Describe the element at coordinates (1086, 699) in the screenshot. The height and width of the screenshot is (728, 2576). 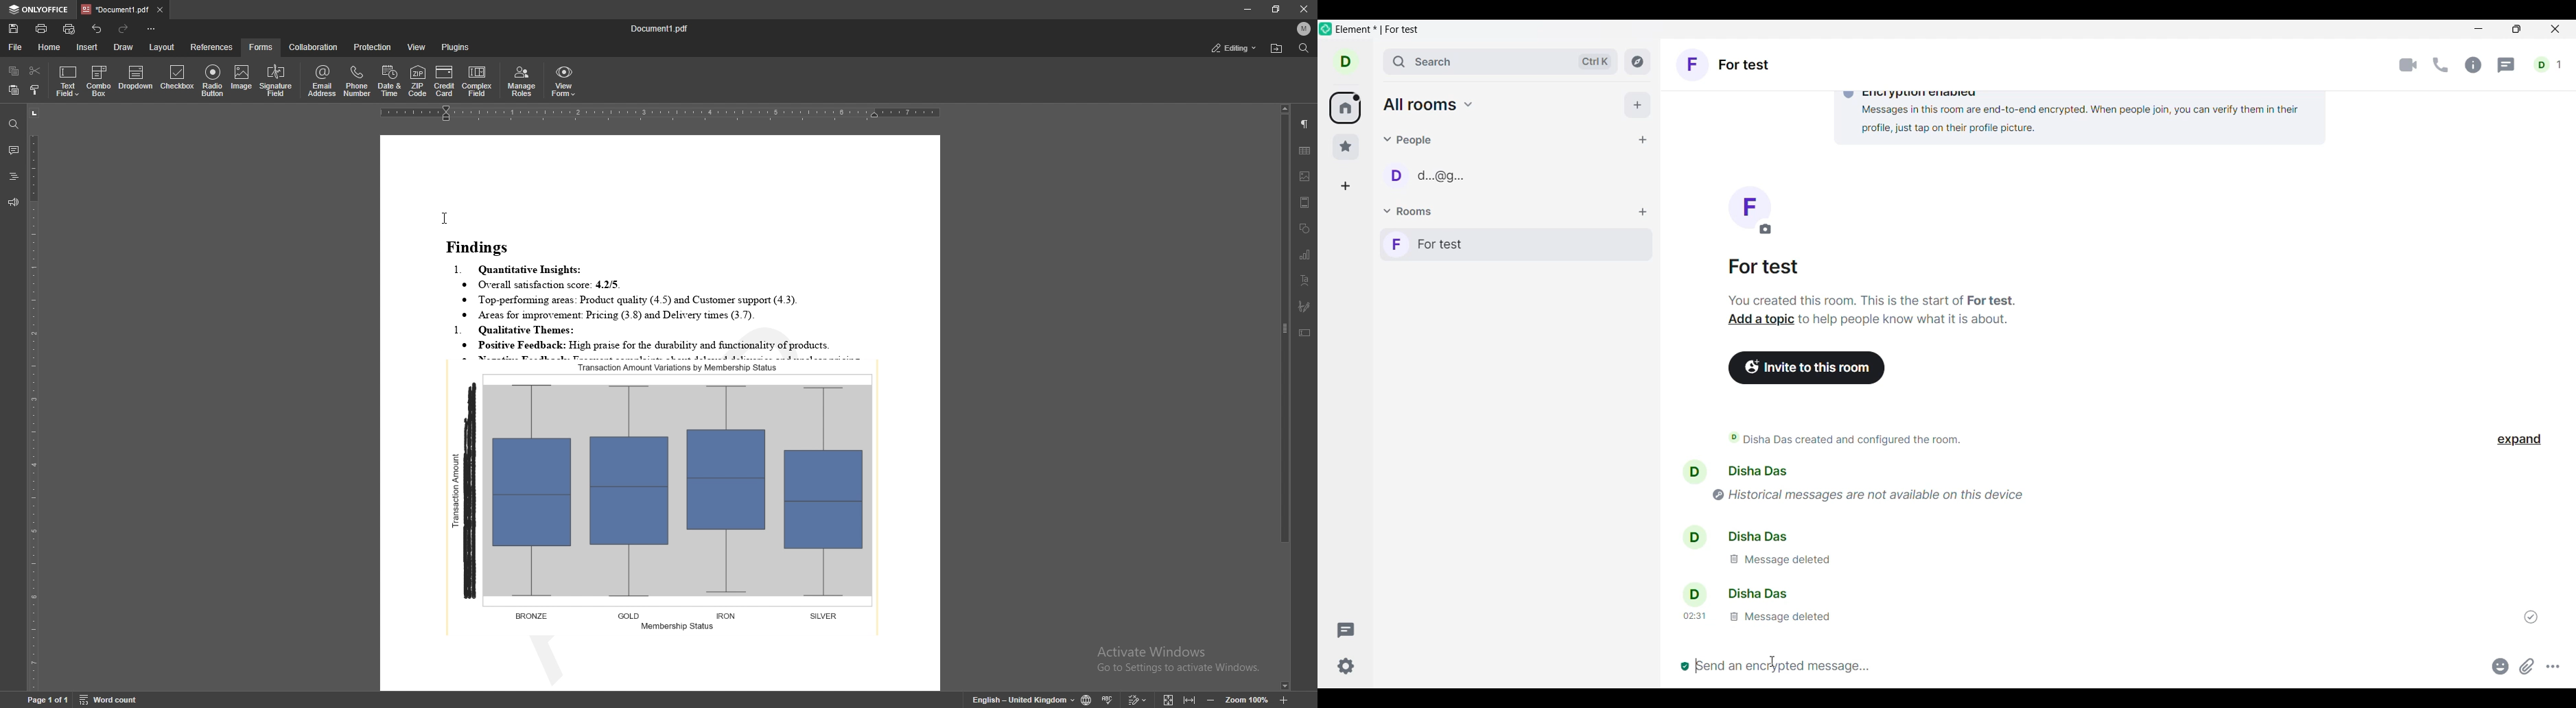
I see `change doc language` at that location.